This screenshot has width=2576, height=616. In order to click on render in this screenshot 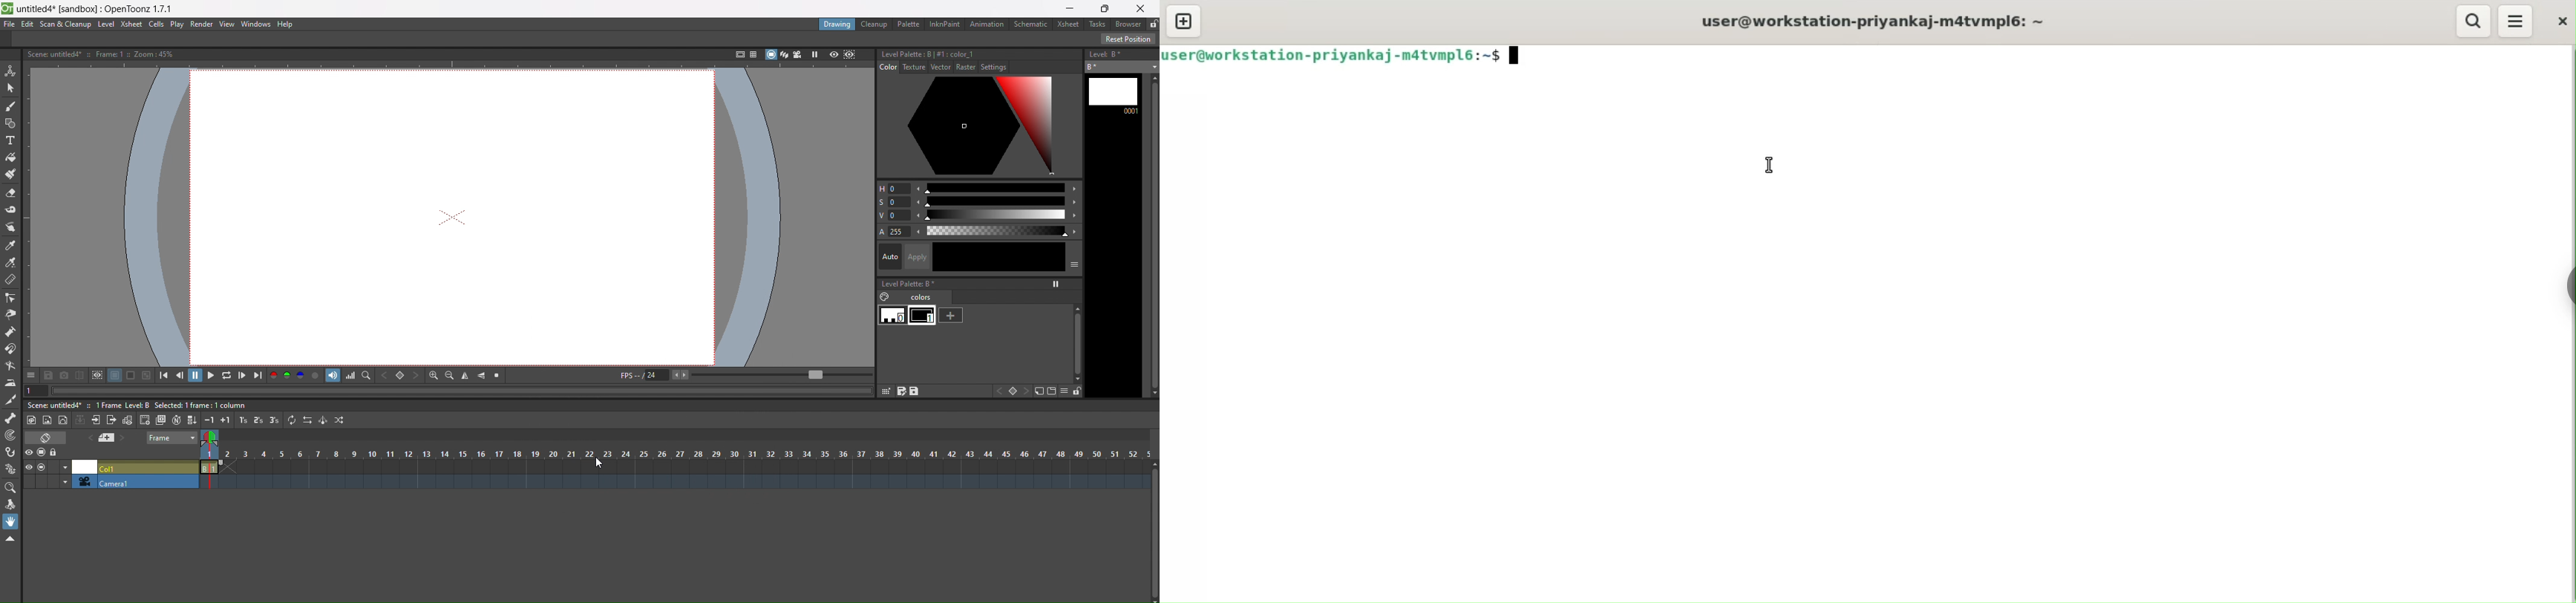, I will do `click(203, 24)`.